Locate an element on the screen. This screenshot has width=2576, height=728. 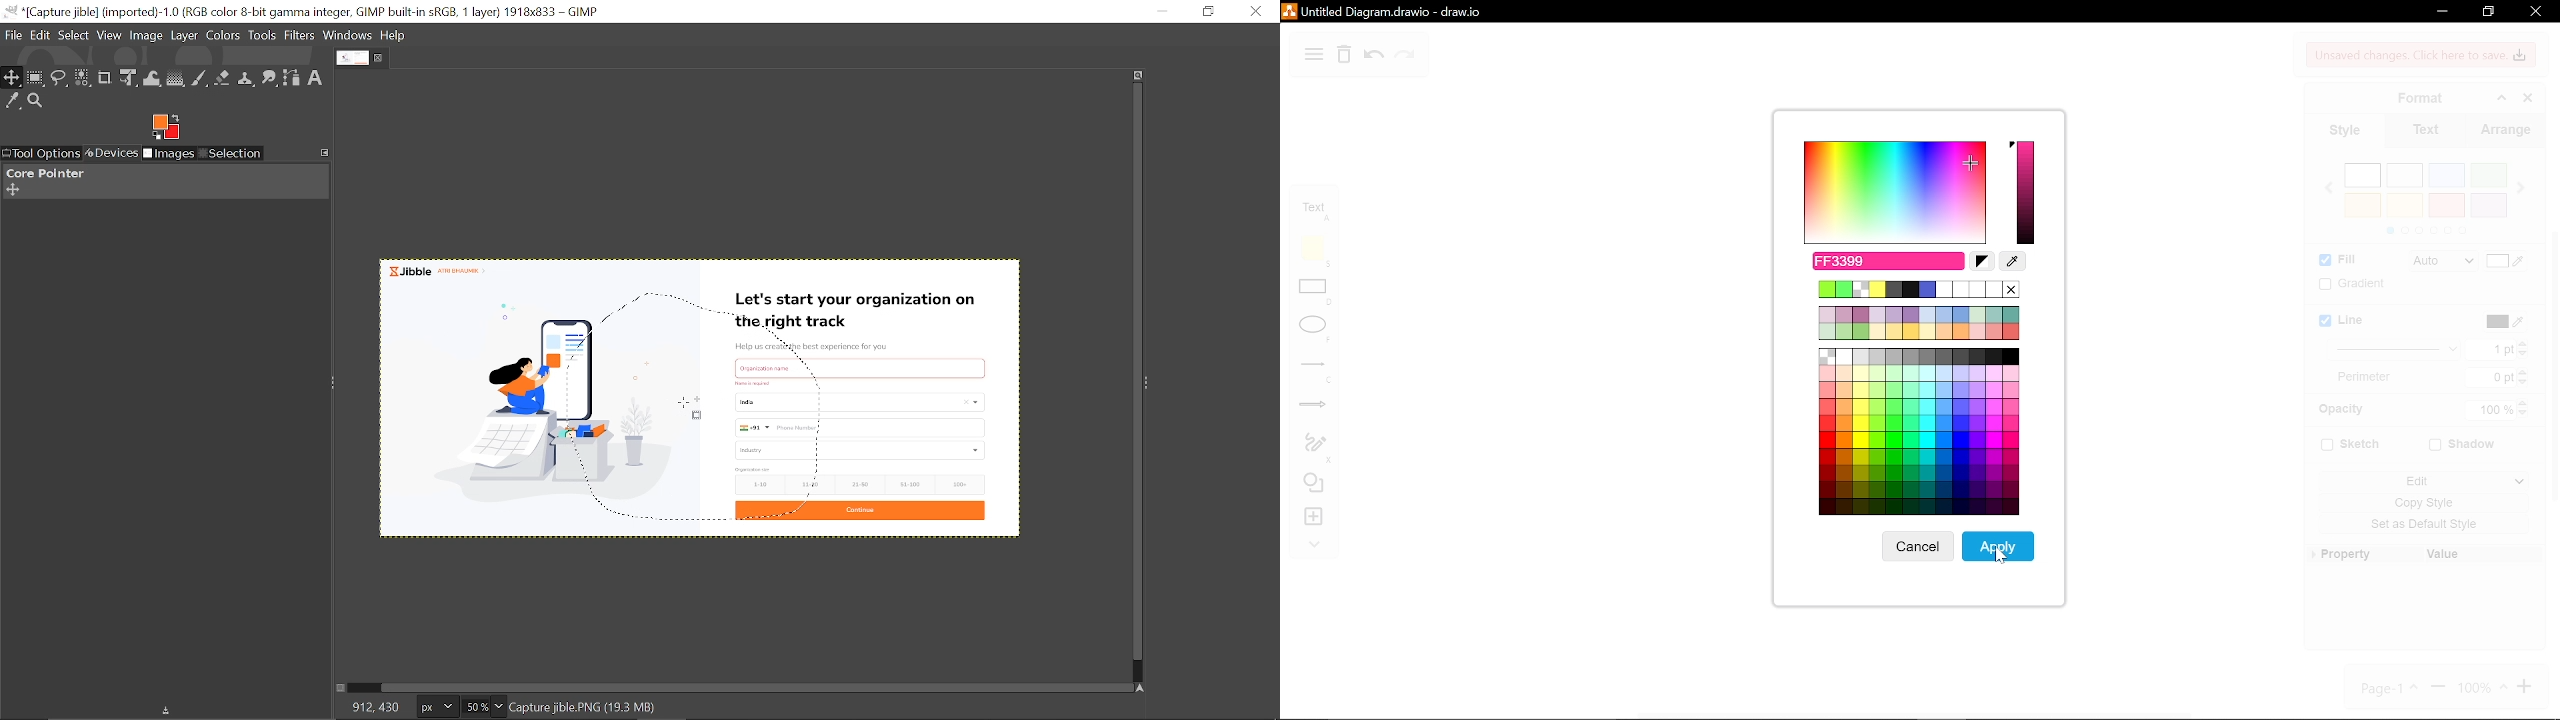
Current window is located at coordinates (305, 12).